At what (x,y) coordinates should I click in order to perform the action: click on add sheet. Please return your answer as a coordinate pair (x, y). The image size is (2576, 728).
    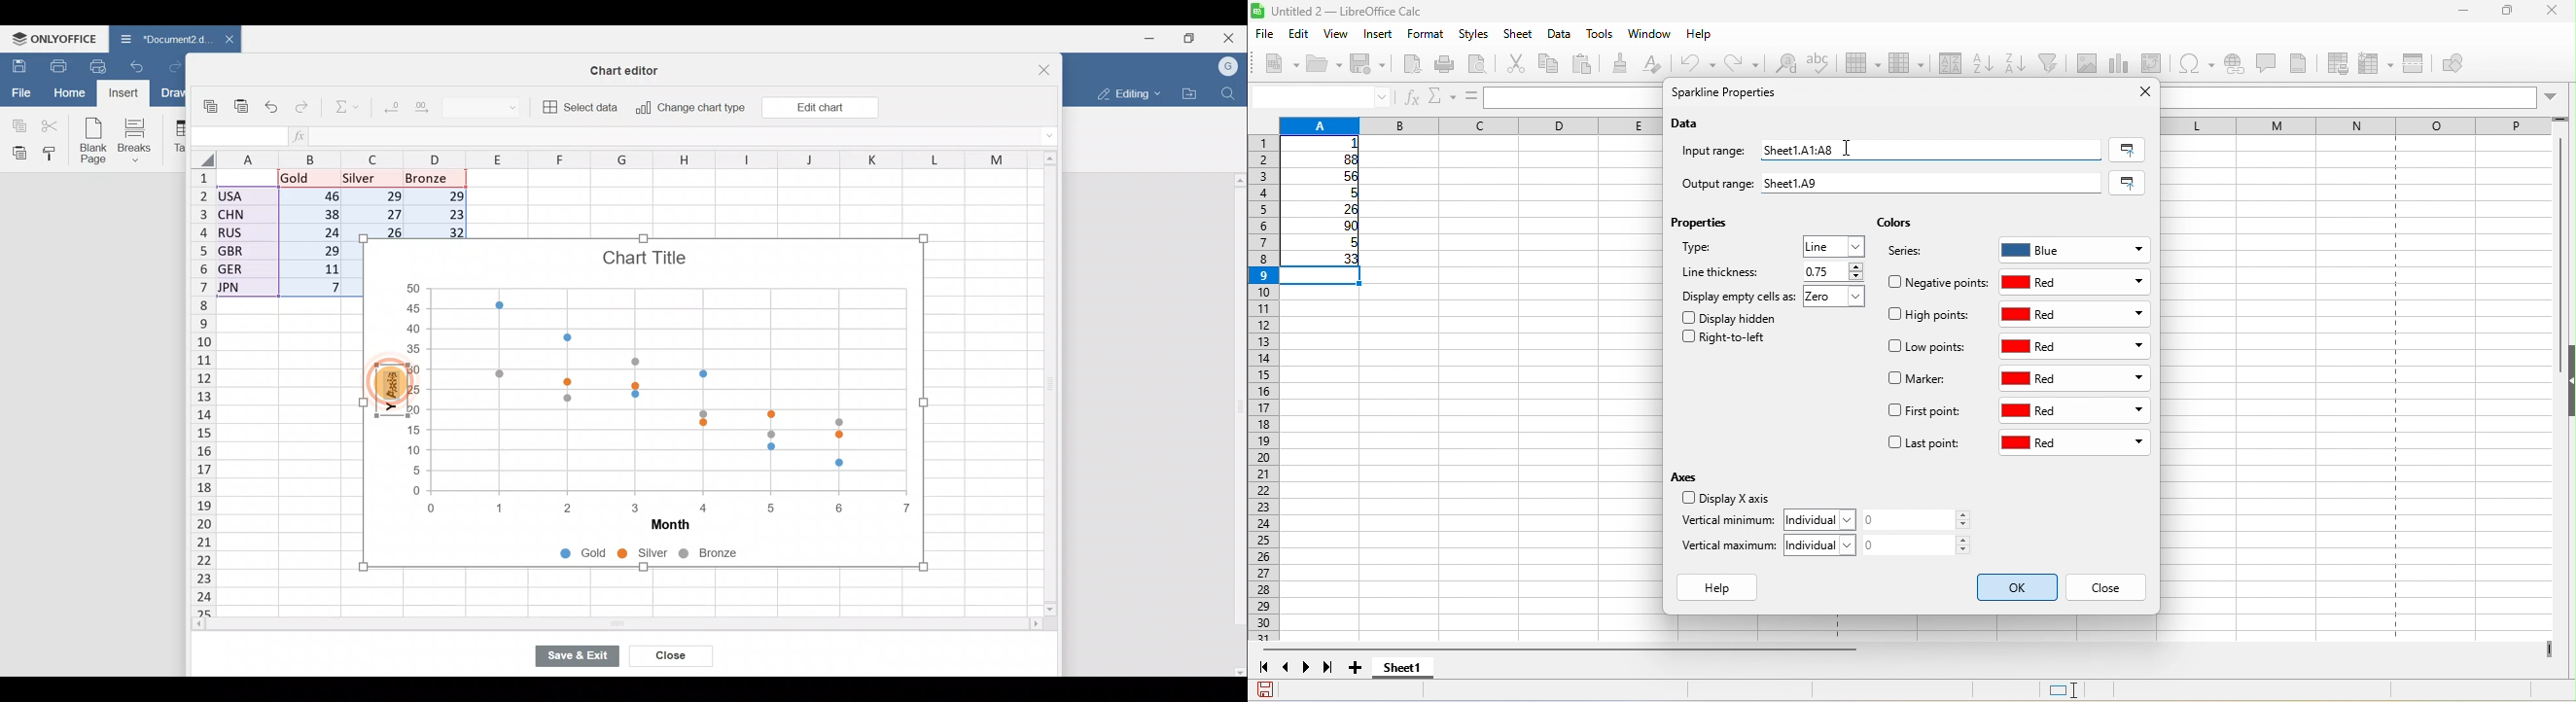
    Looking at the image, I should click on (1358, 668).